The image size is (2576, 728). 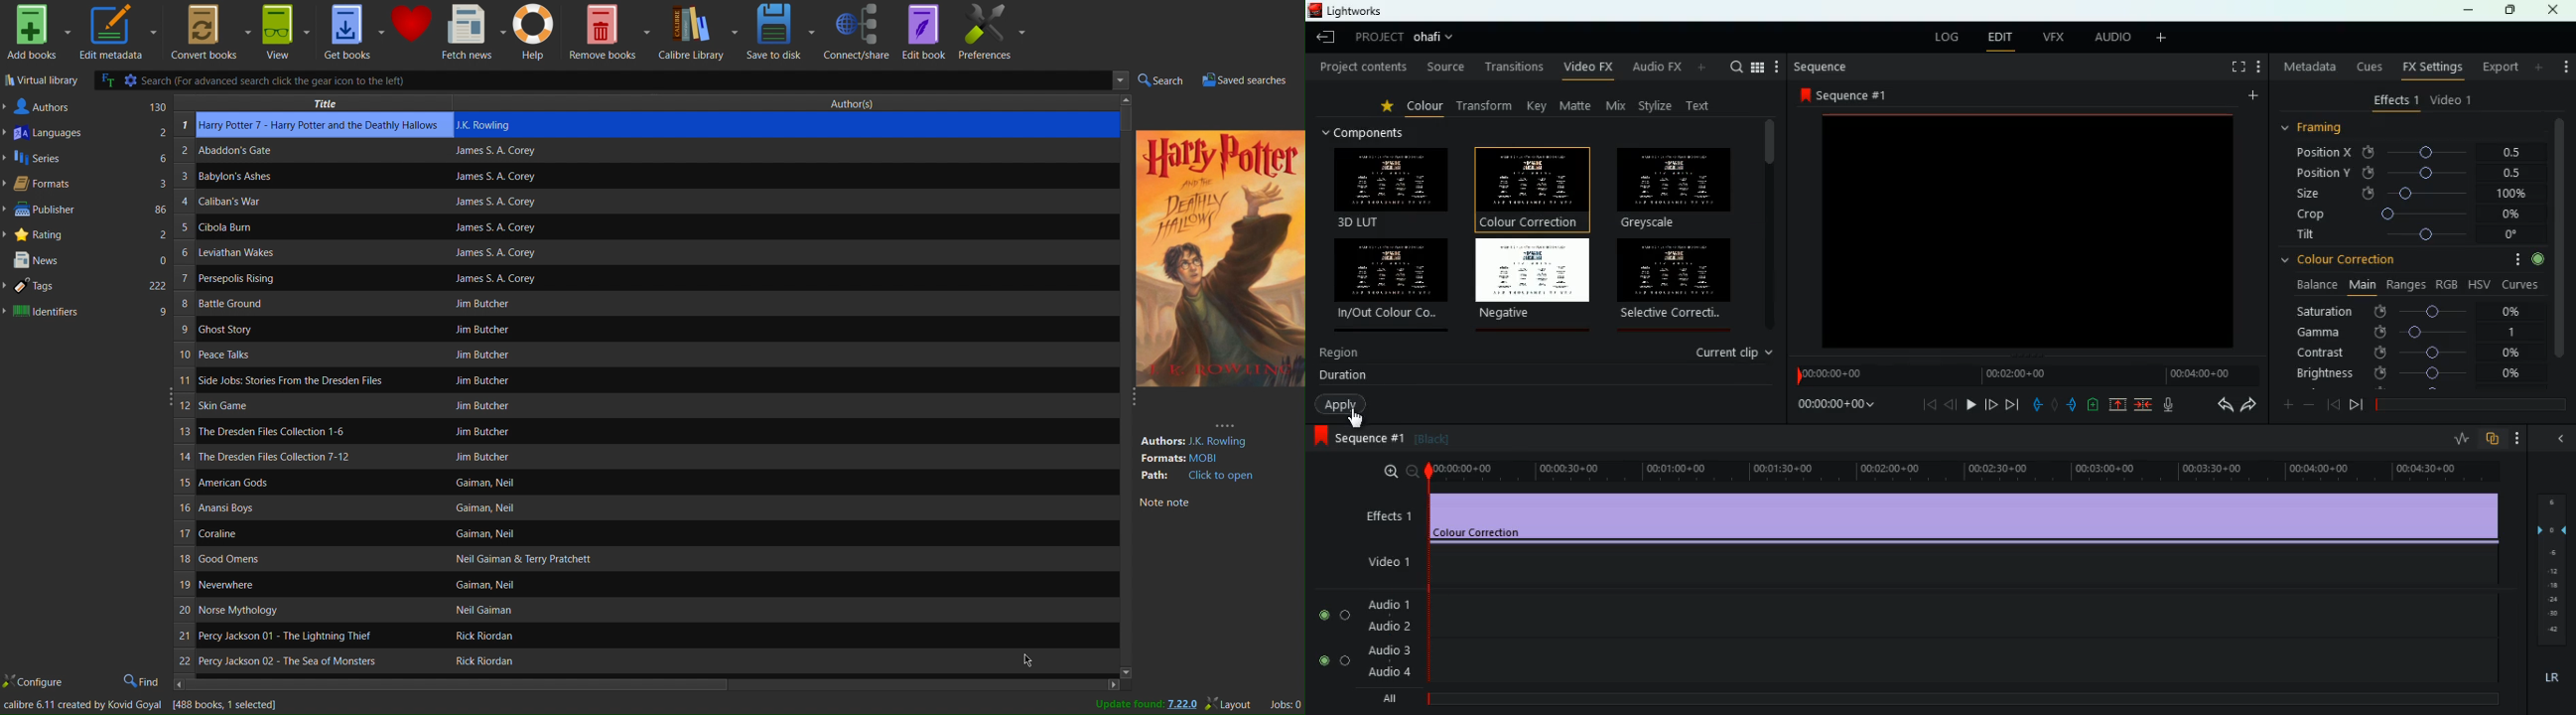 What do you see at coordinates (1140, 705) in the screenshot?
I see `Update` at bounding box center [1140, 705].